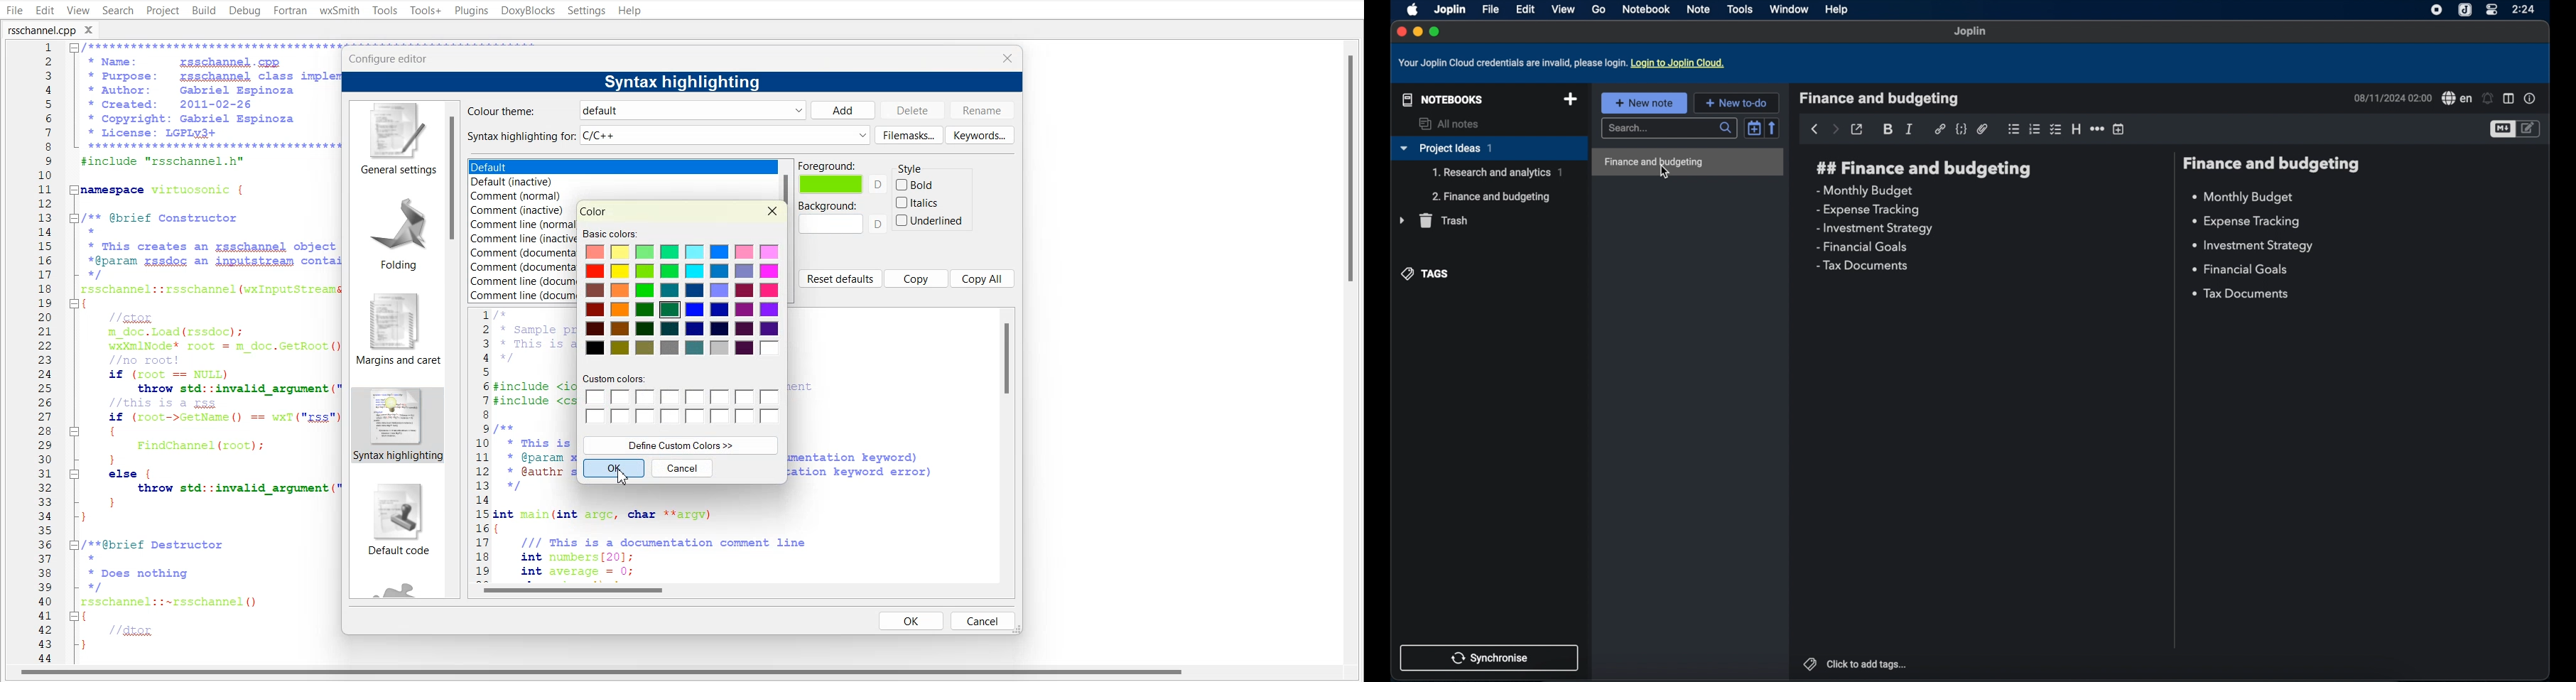 This screenshot has width=2576, height=700. Describe the element at coordinates (1962, 129) in the screenshot. I see `code` at that location.